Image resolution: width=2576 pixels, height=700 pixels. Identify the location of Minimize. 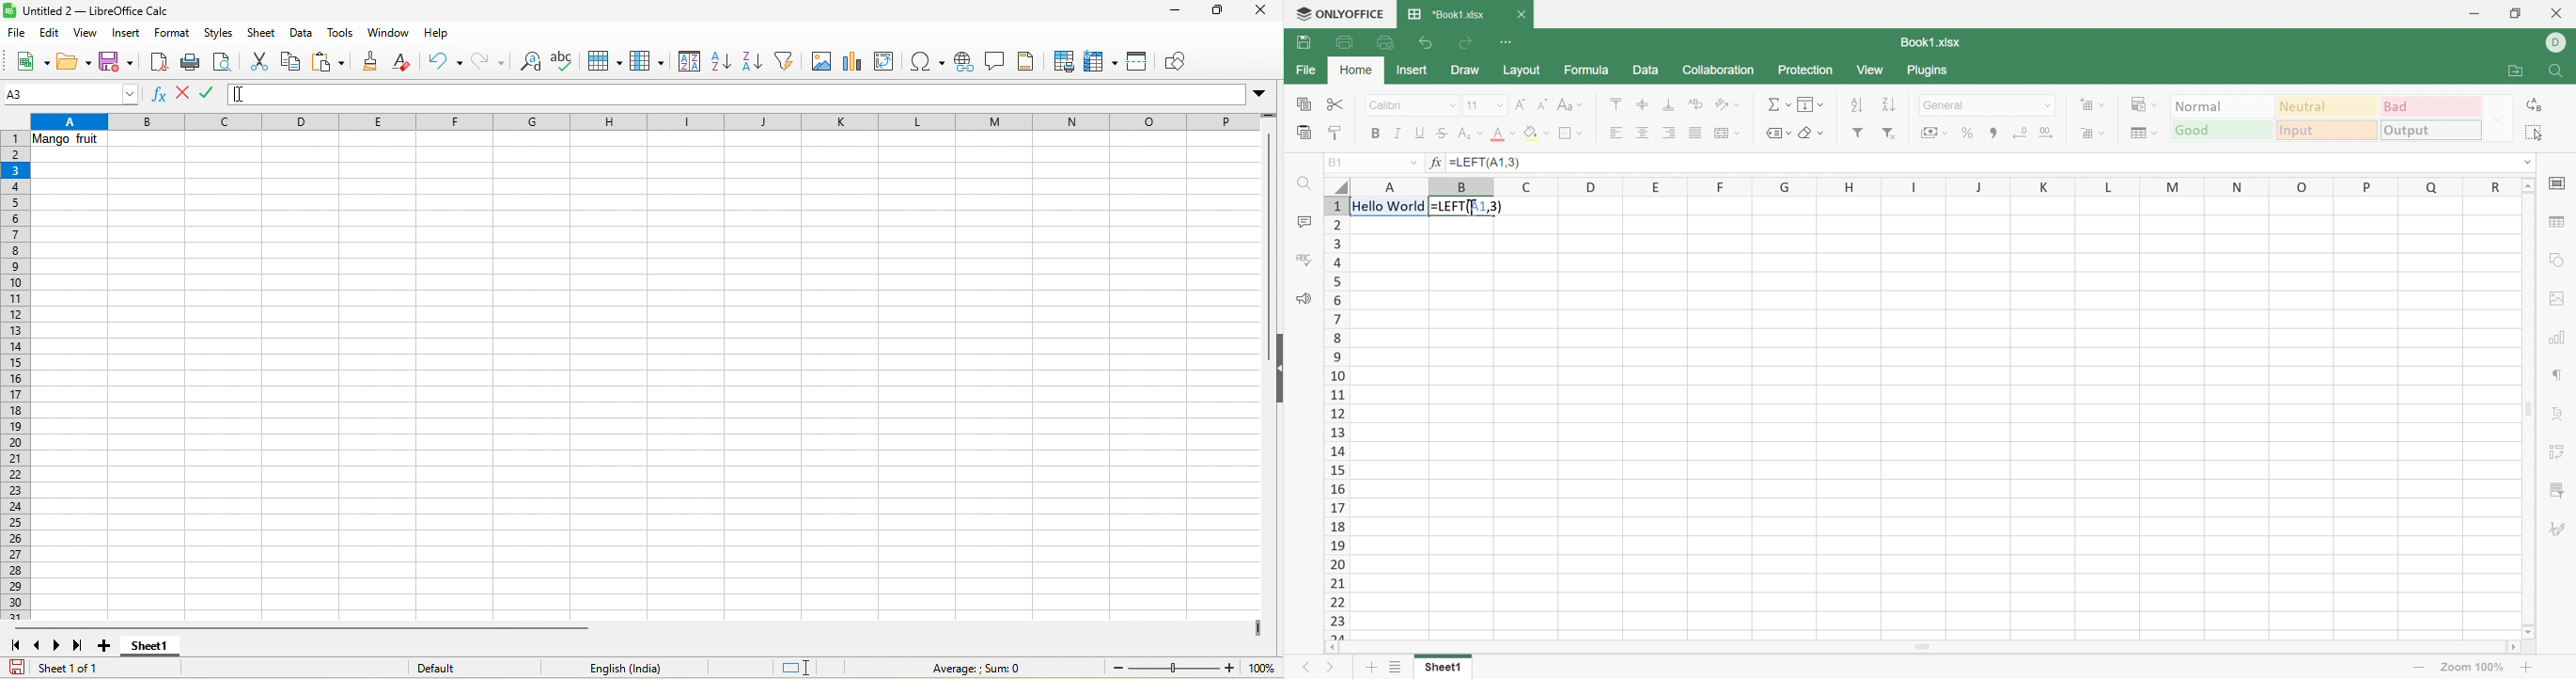
(2474, 15).